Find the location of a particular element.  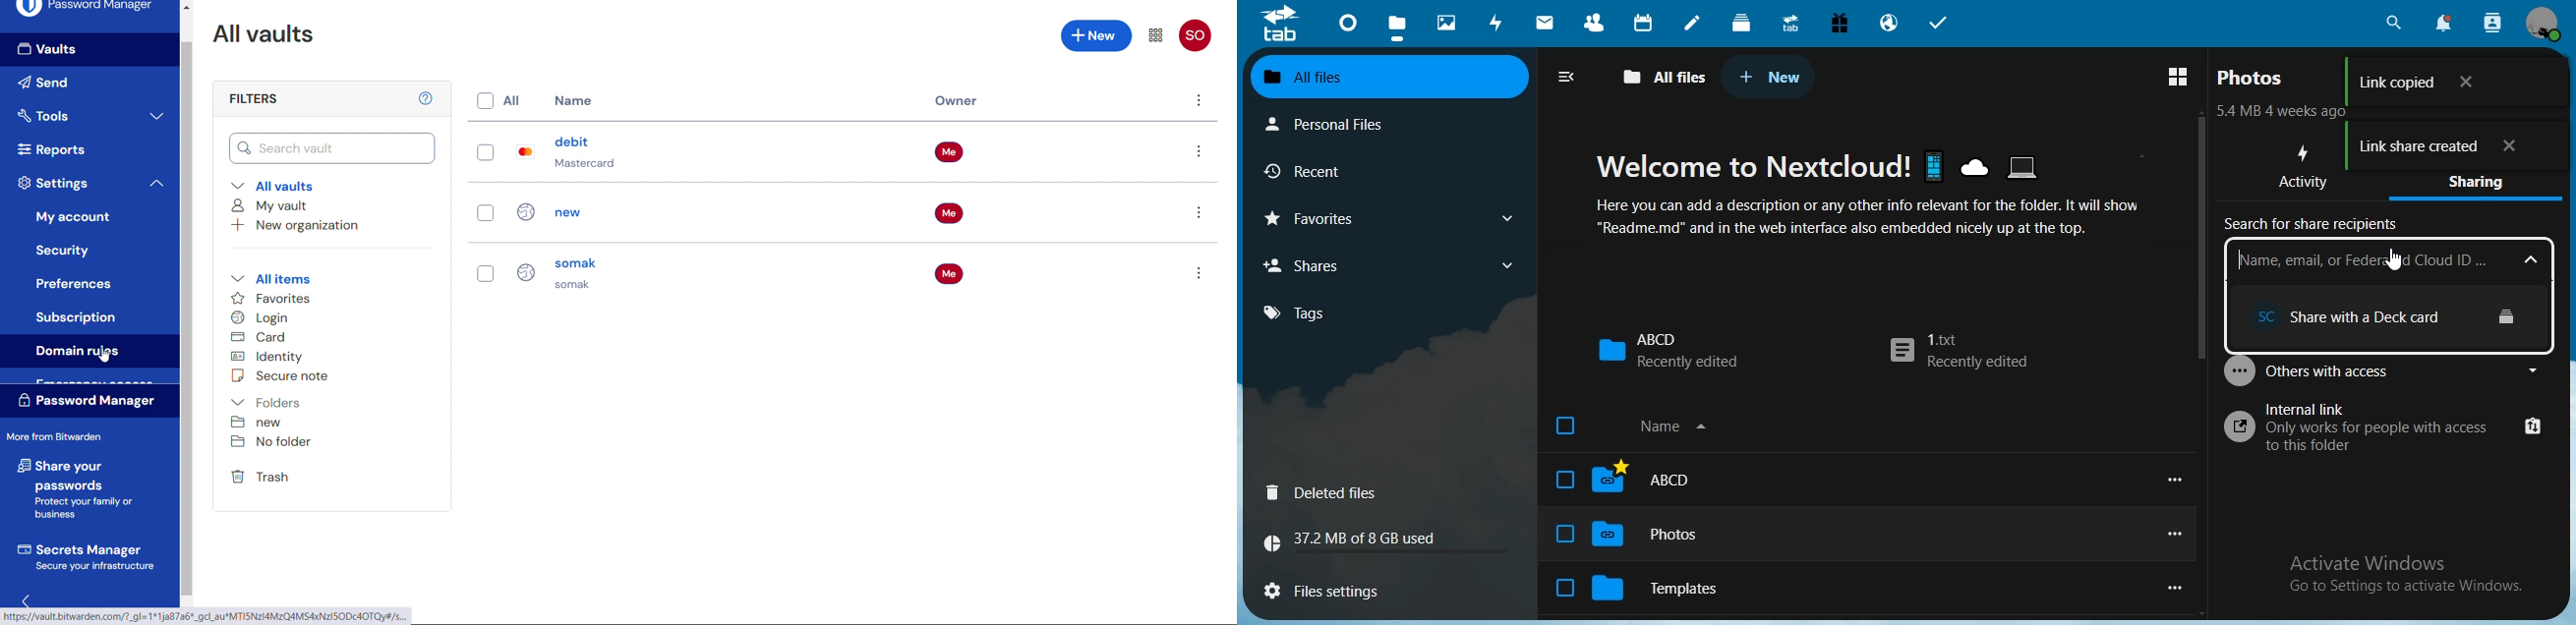

Password manager  is located at coordinates (90, 401).